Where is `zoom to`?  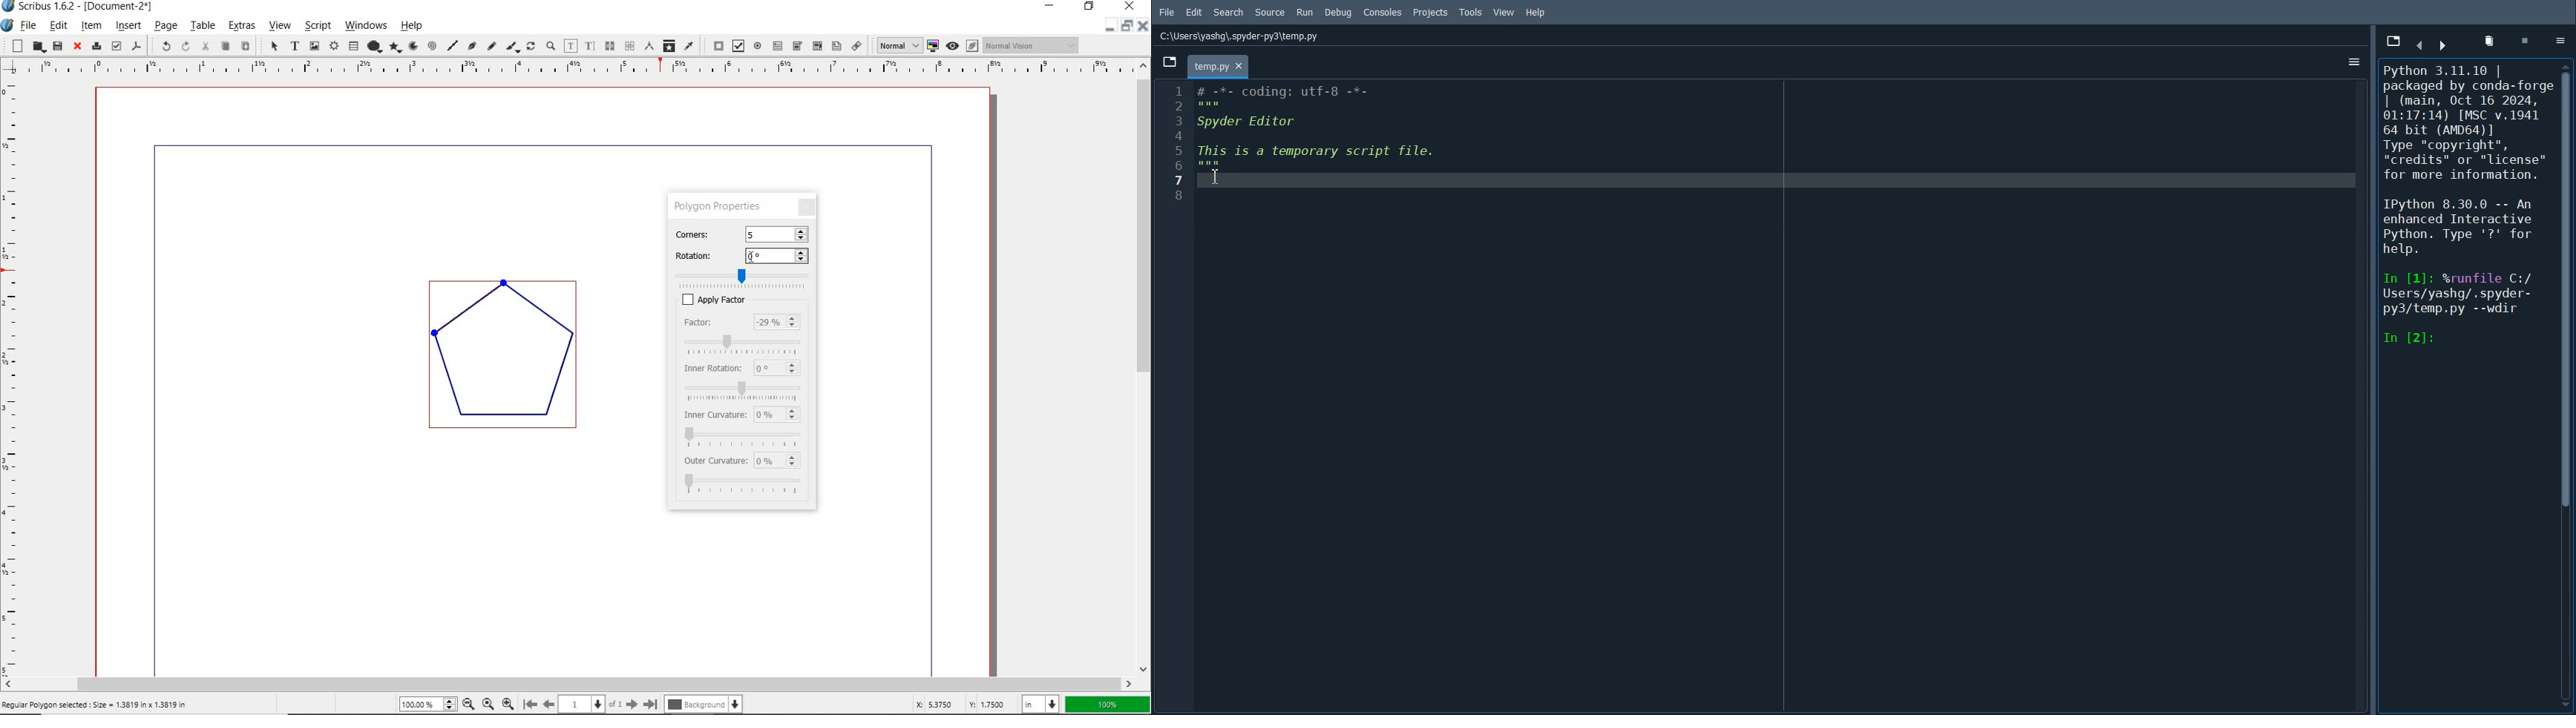 zoom to is located at coordinates (487, 704).